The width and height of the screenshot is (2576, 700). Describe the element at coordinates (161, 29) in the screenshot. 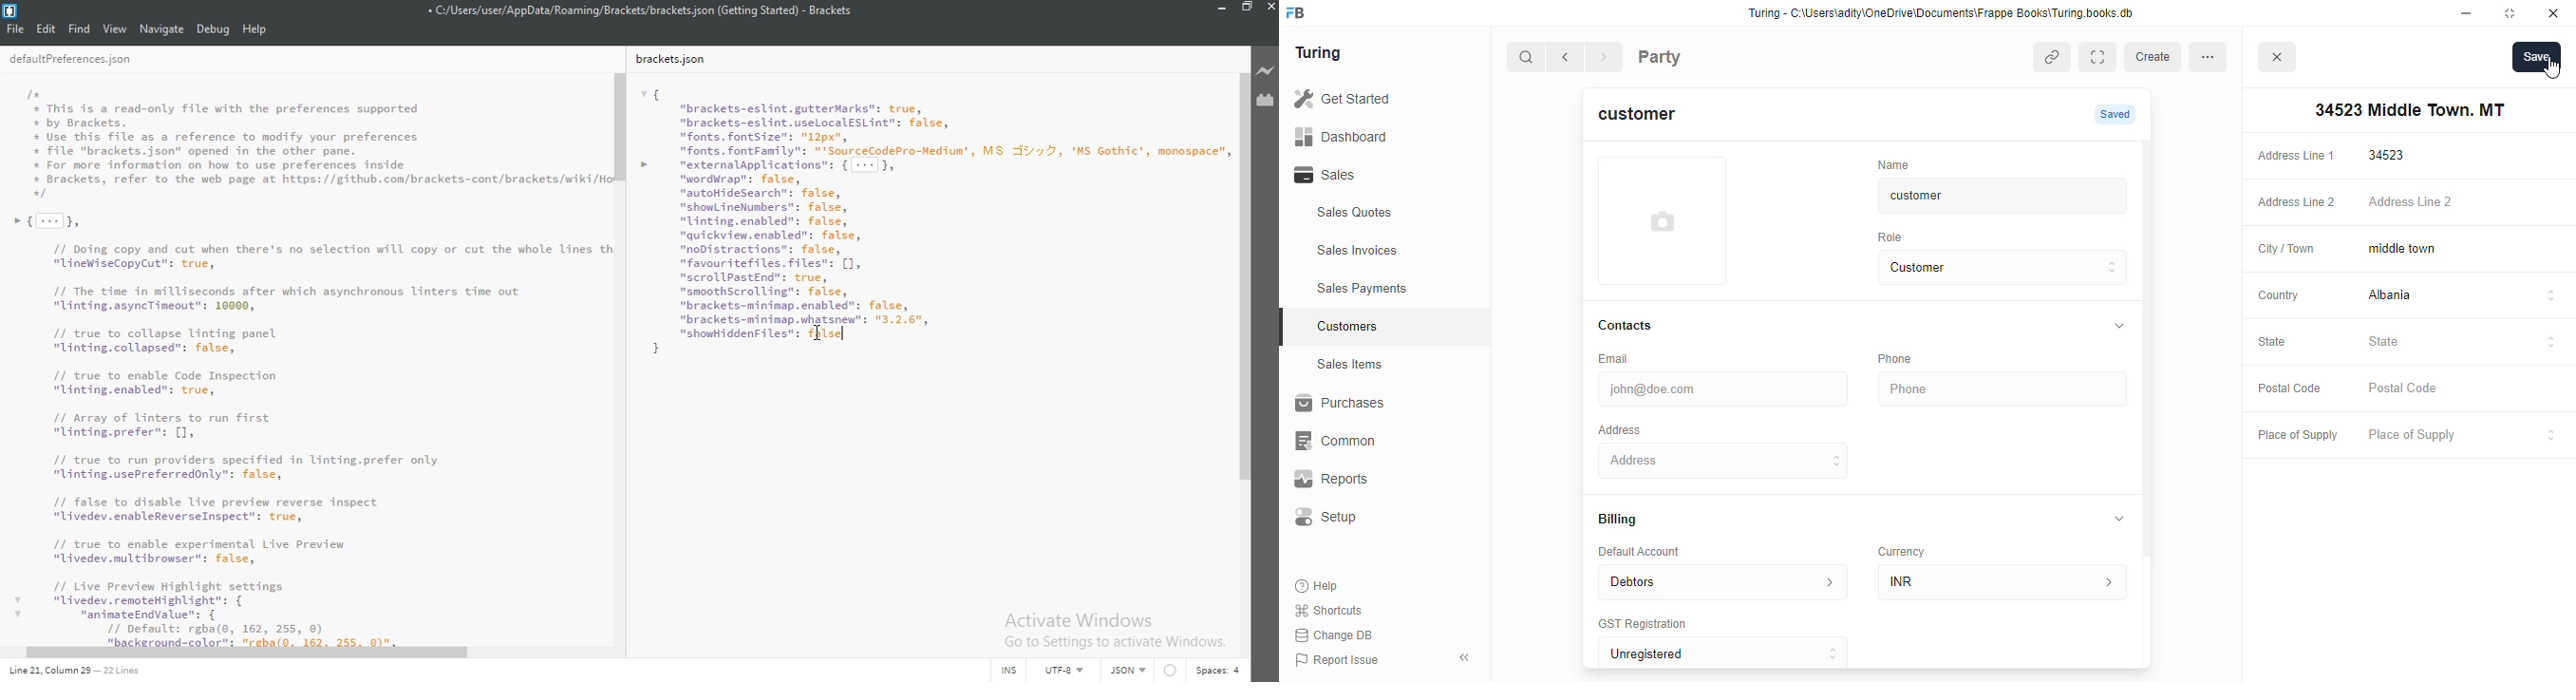

I see `navigate` at that location.